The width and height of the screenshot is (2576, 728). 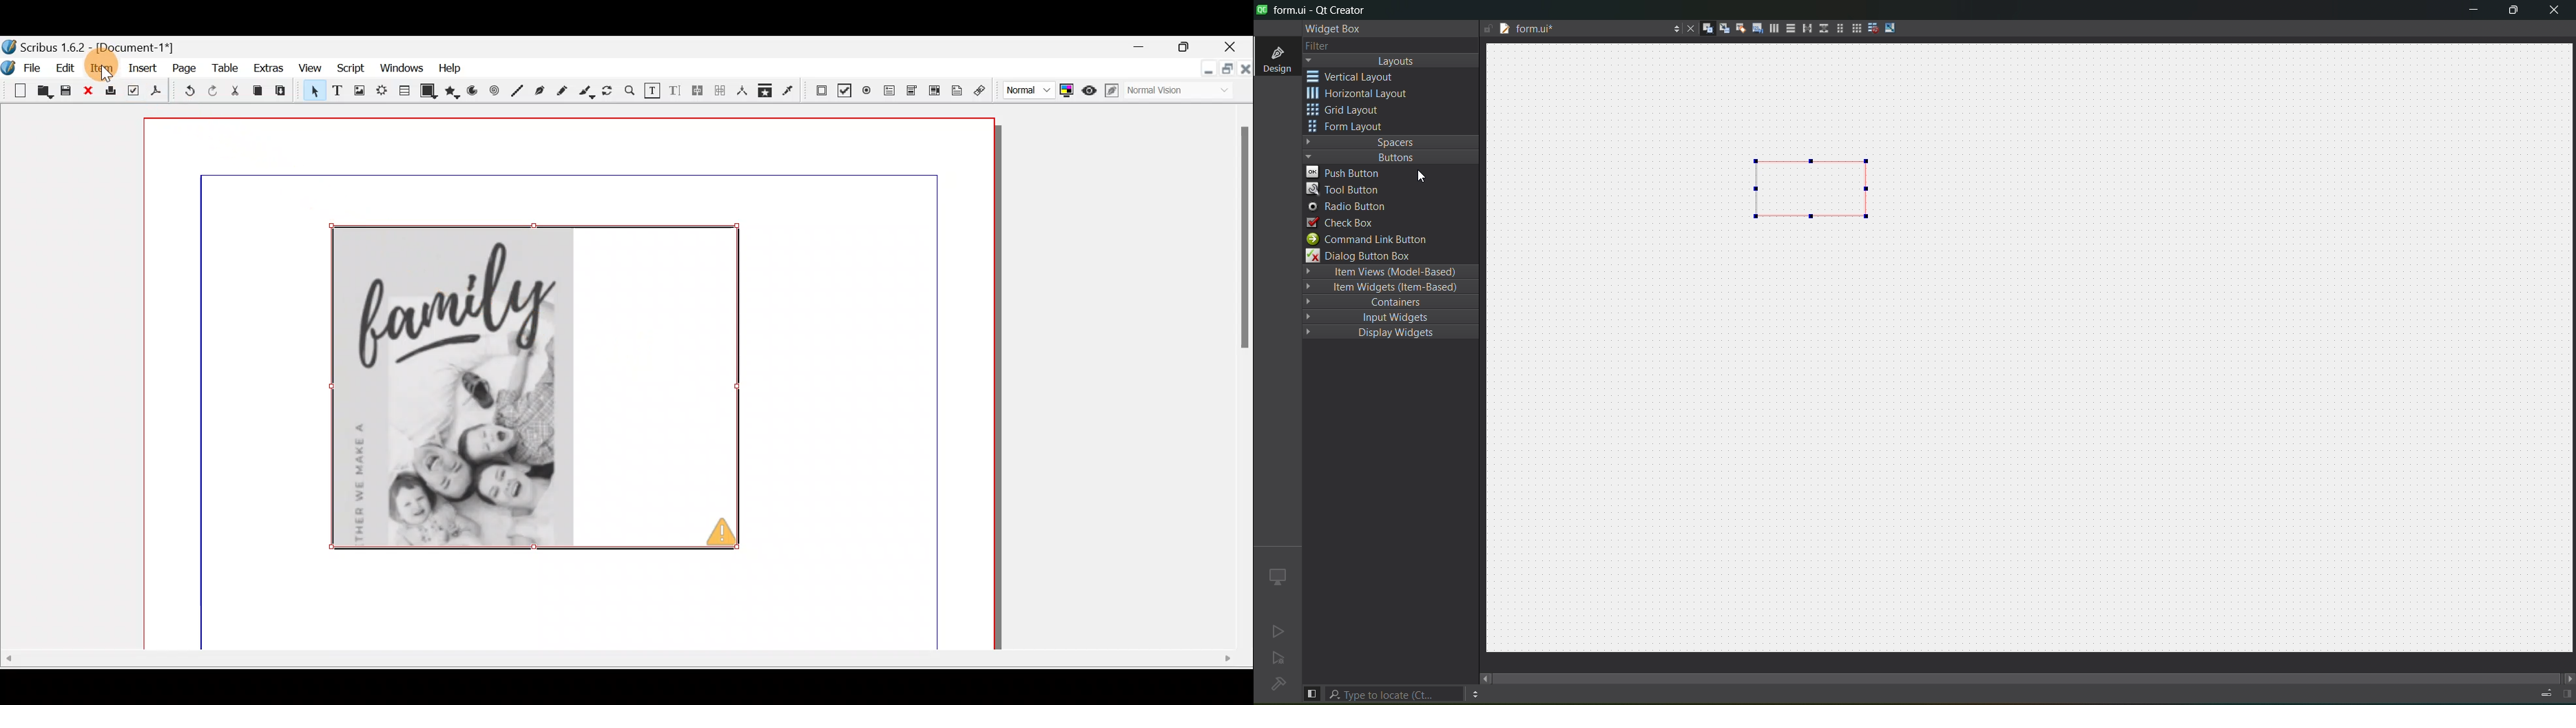 I want to click on maximize, so click(x=2511, y=12).